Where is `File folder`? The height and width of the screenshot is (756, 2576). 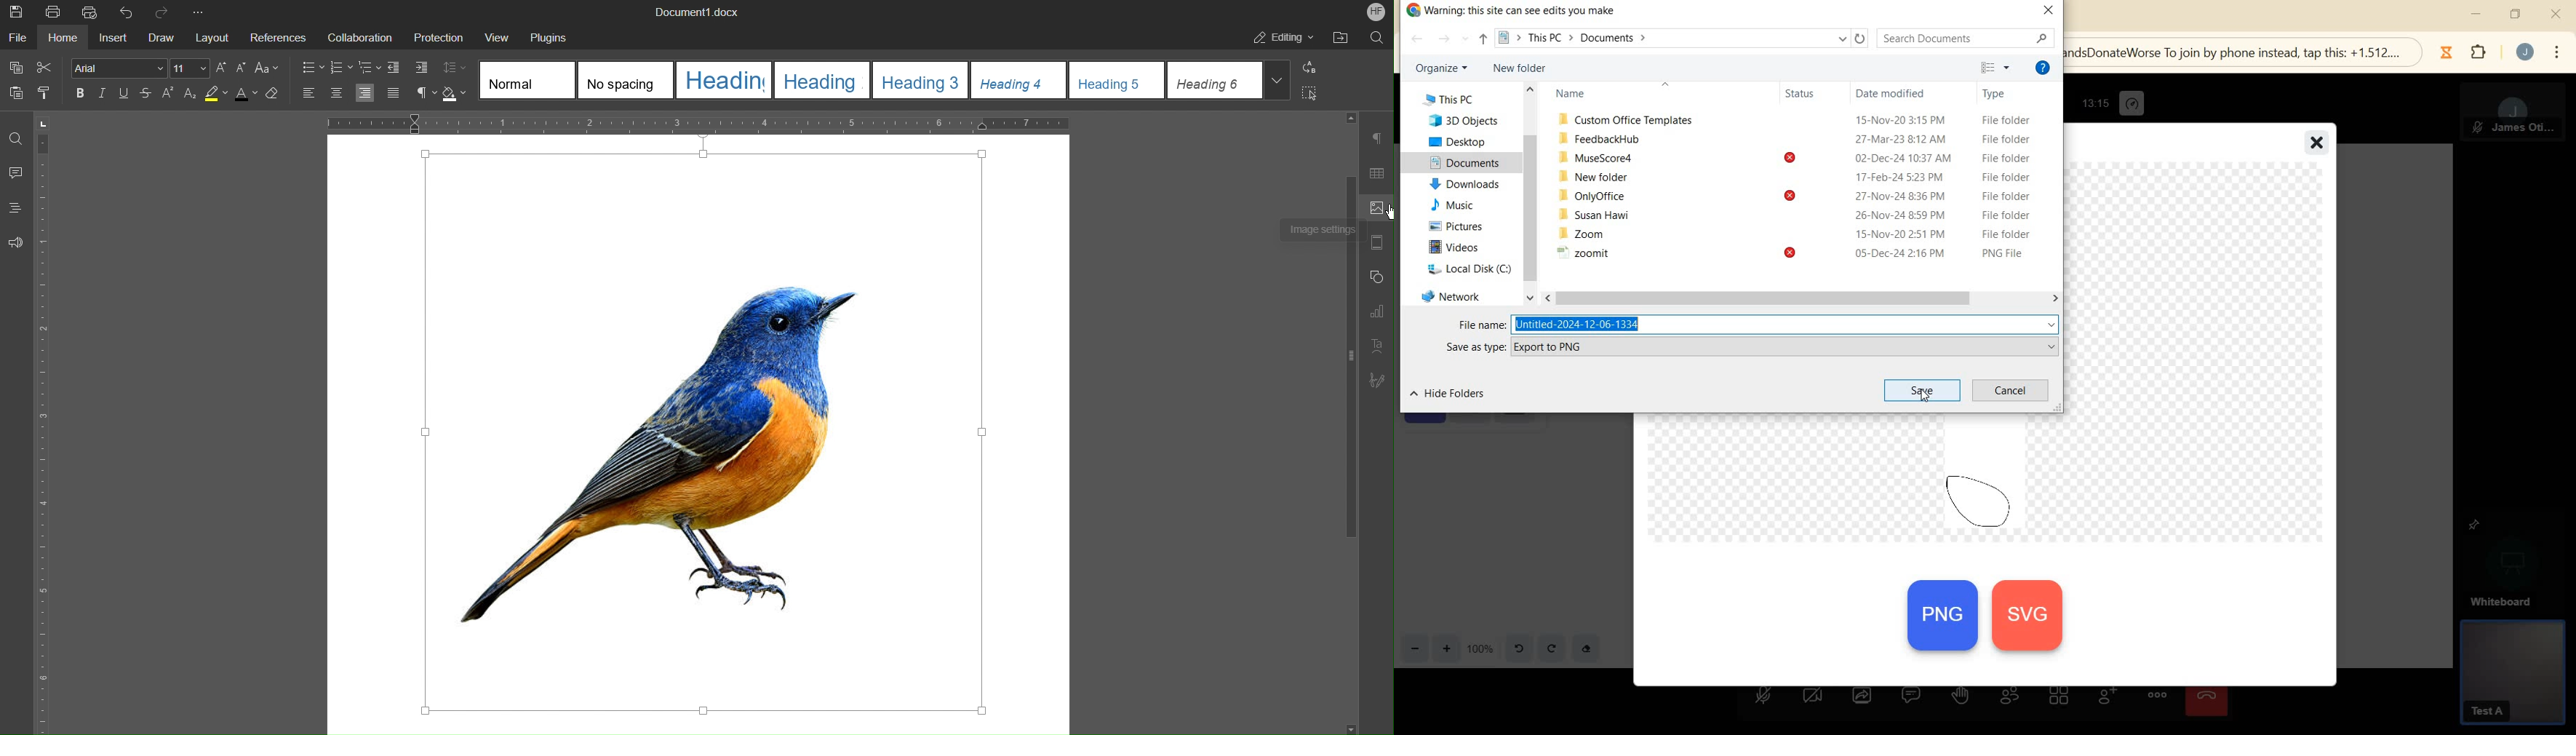 File folder is located at coordinates (2015, 139).